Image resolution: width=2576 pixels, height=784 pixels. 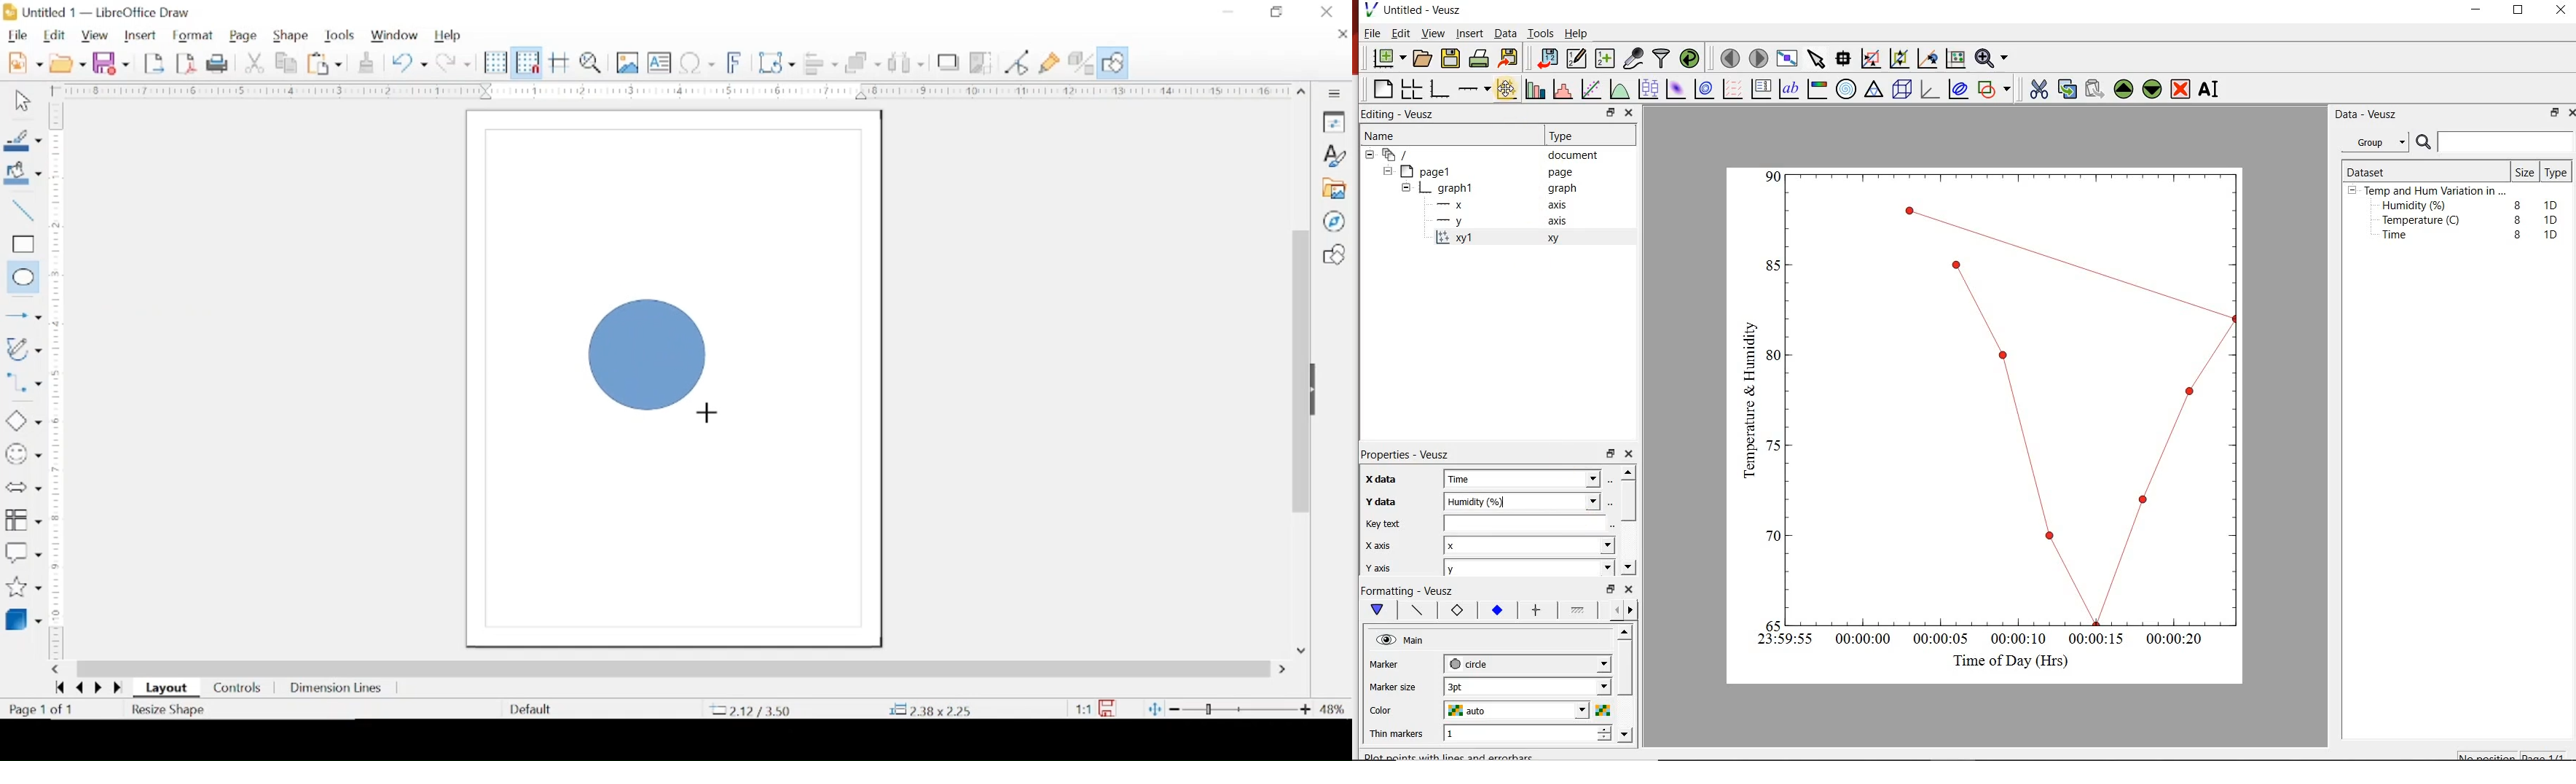 What do you see at coordinates (526, 62) in the screenshot?
I see `snap to grid` at bounding box center [526, 62].